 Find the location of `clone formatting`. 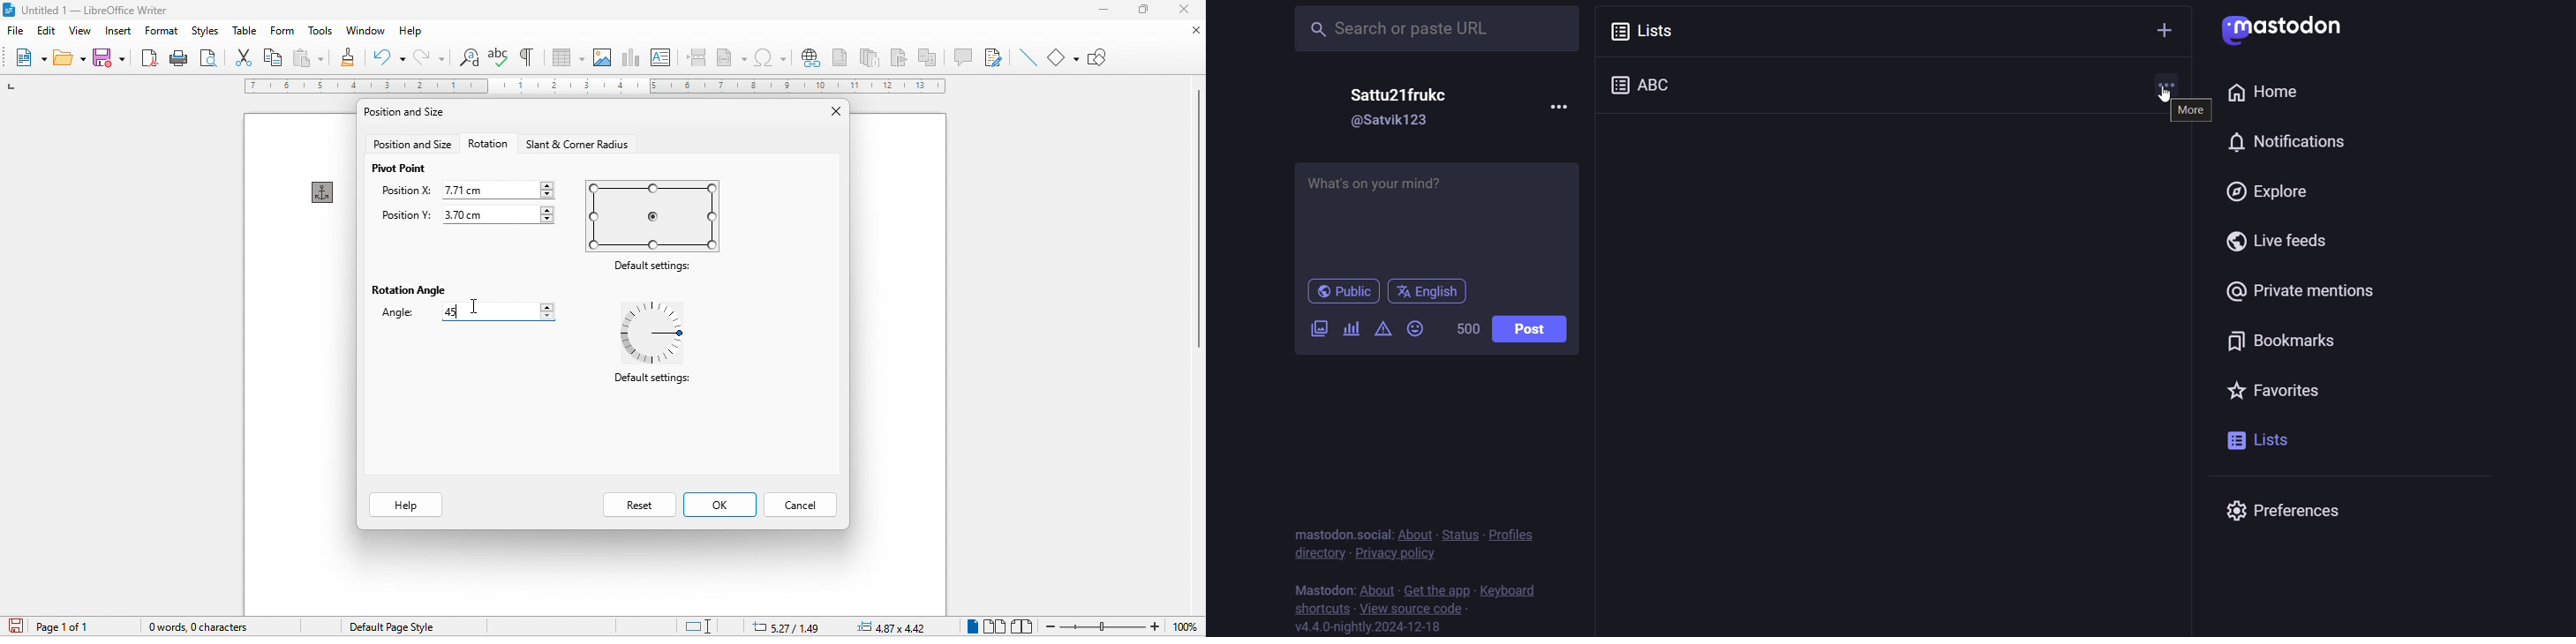

clone formatting is located at coordinates (346, 58).